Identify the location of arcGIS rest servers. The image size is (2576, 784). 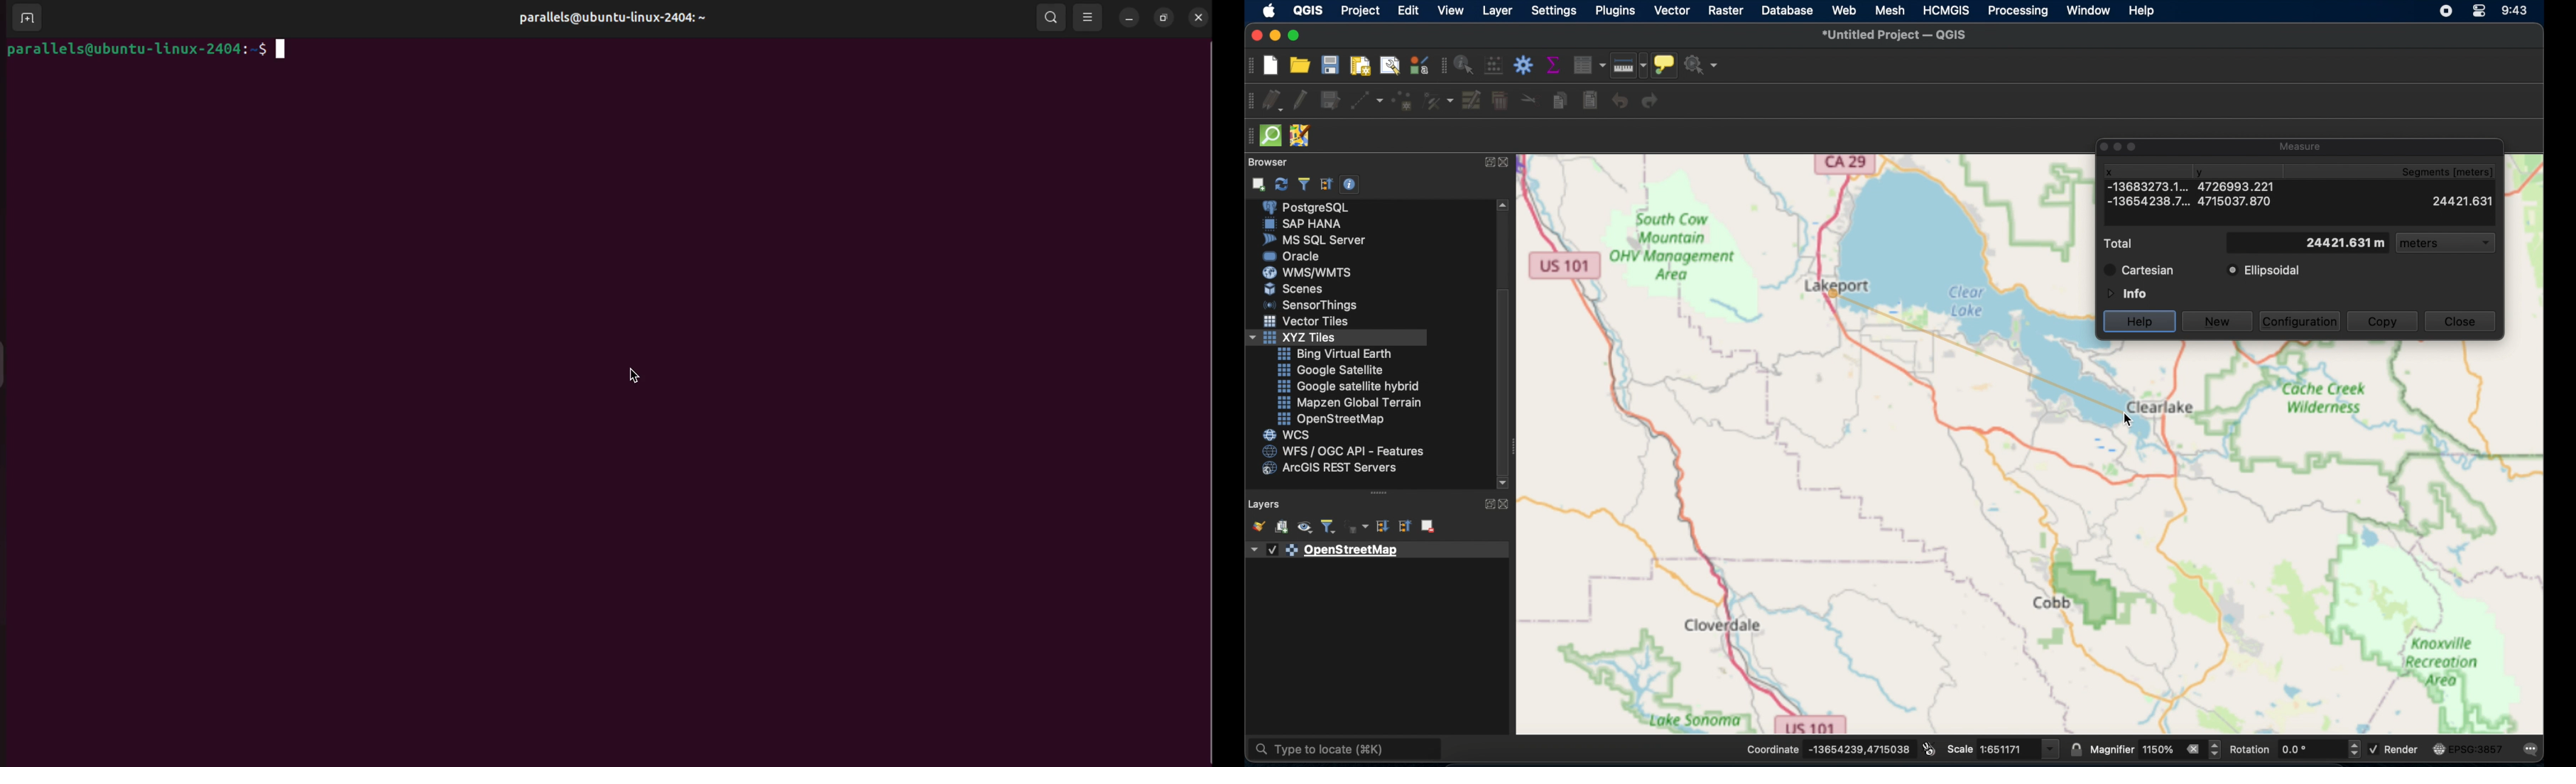
(1333, 470).